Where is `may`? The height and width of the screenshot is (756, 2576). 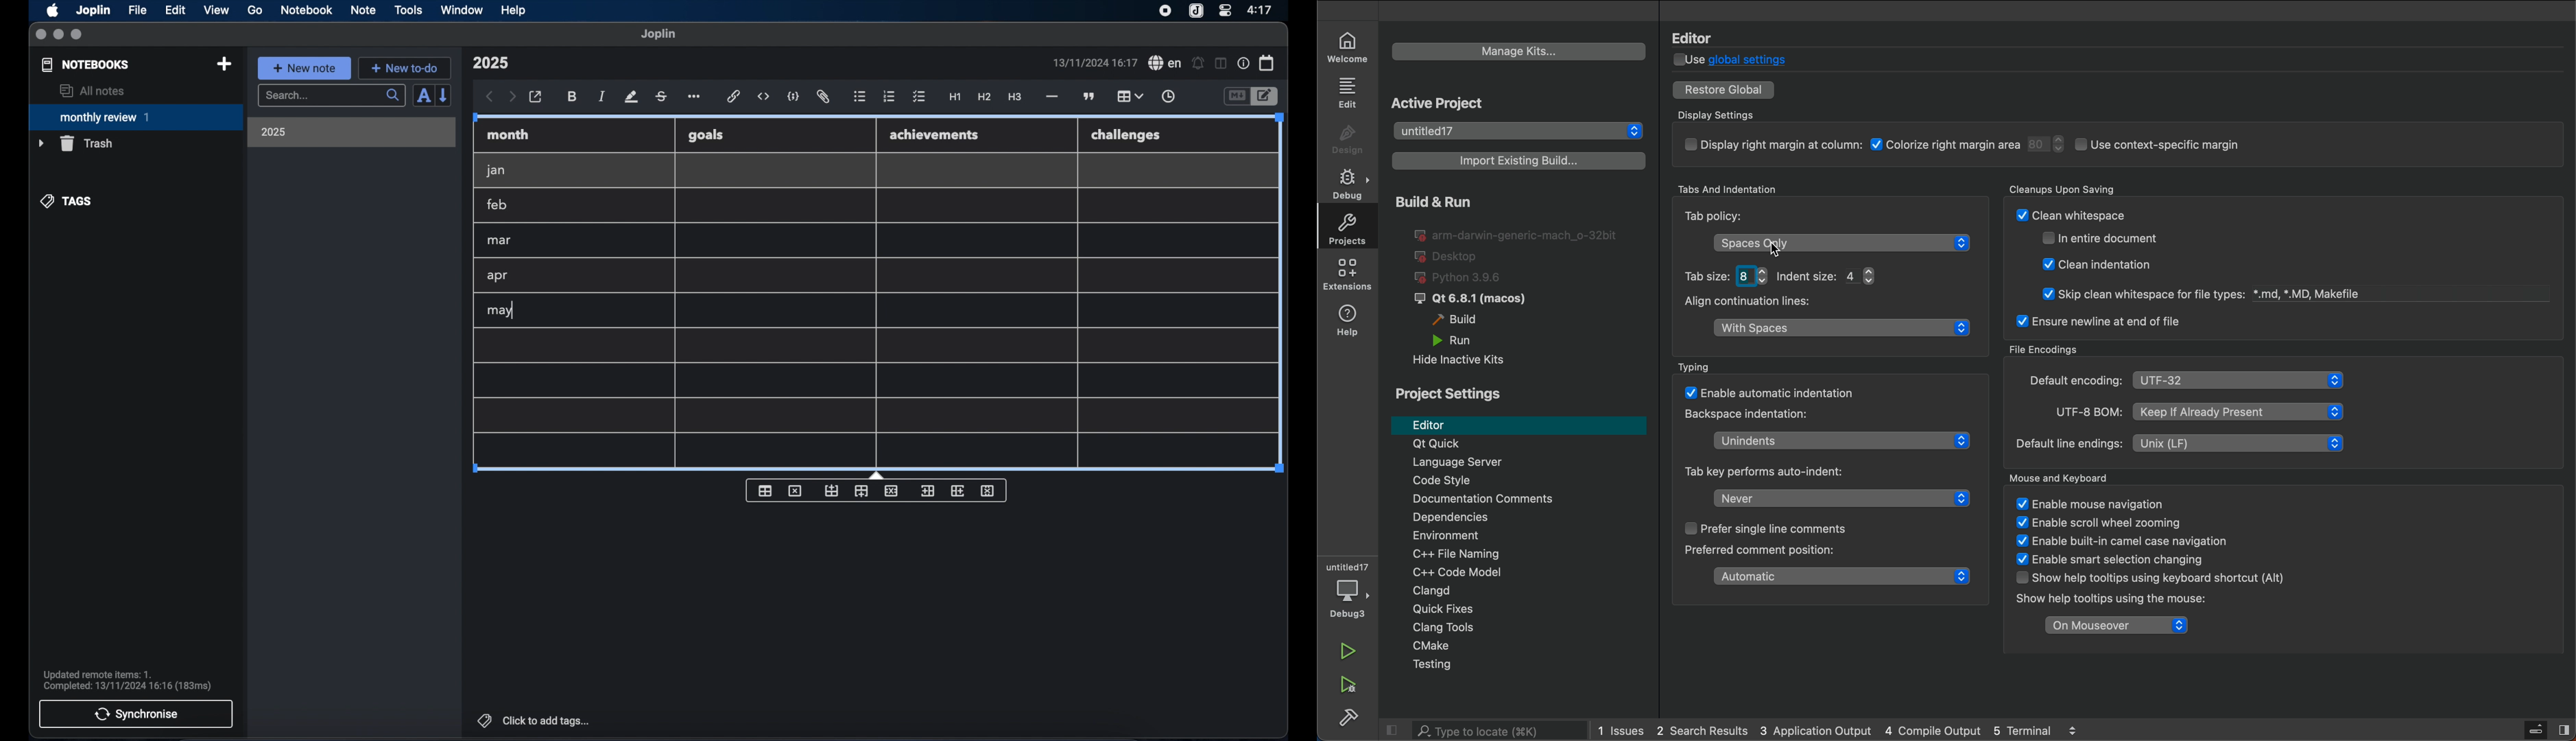 may is located at coordinates (499, 311).